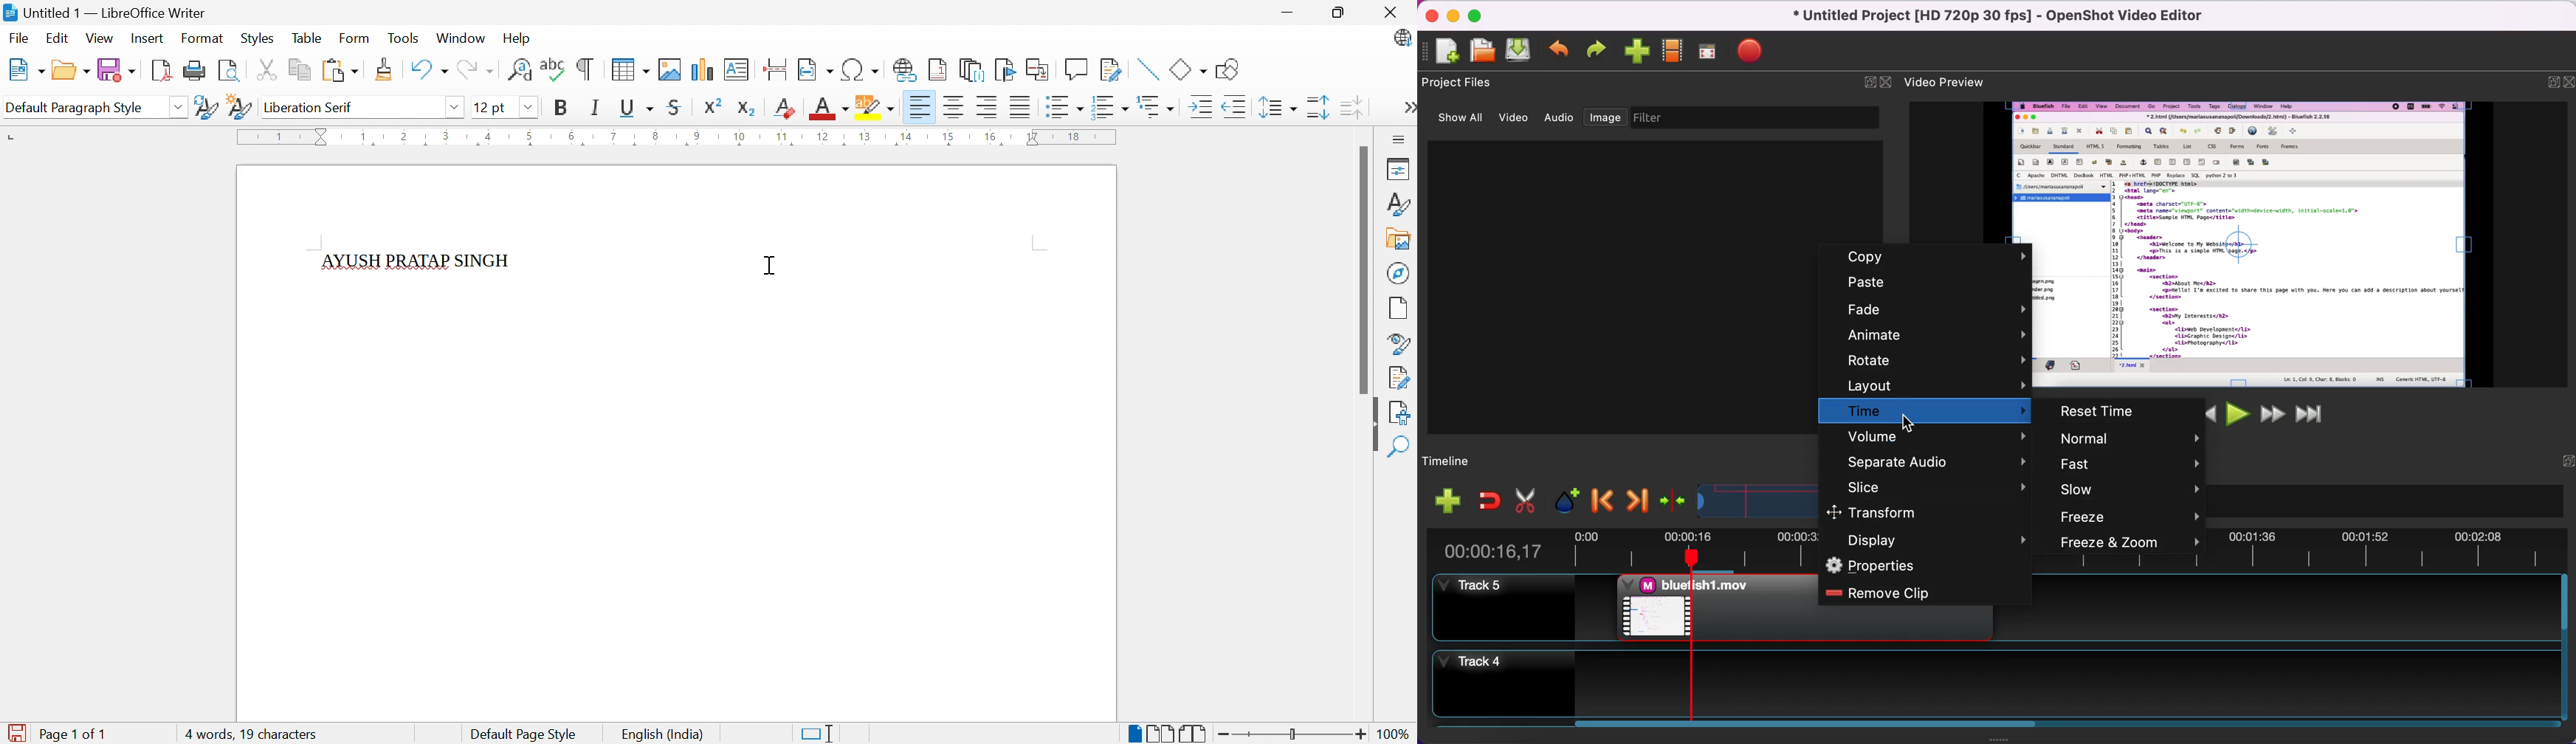  Describe the element at coordinates (667, 734) in the screenshot. I see `English (India)` at that location.